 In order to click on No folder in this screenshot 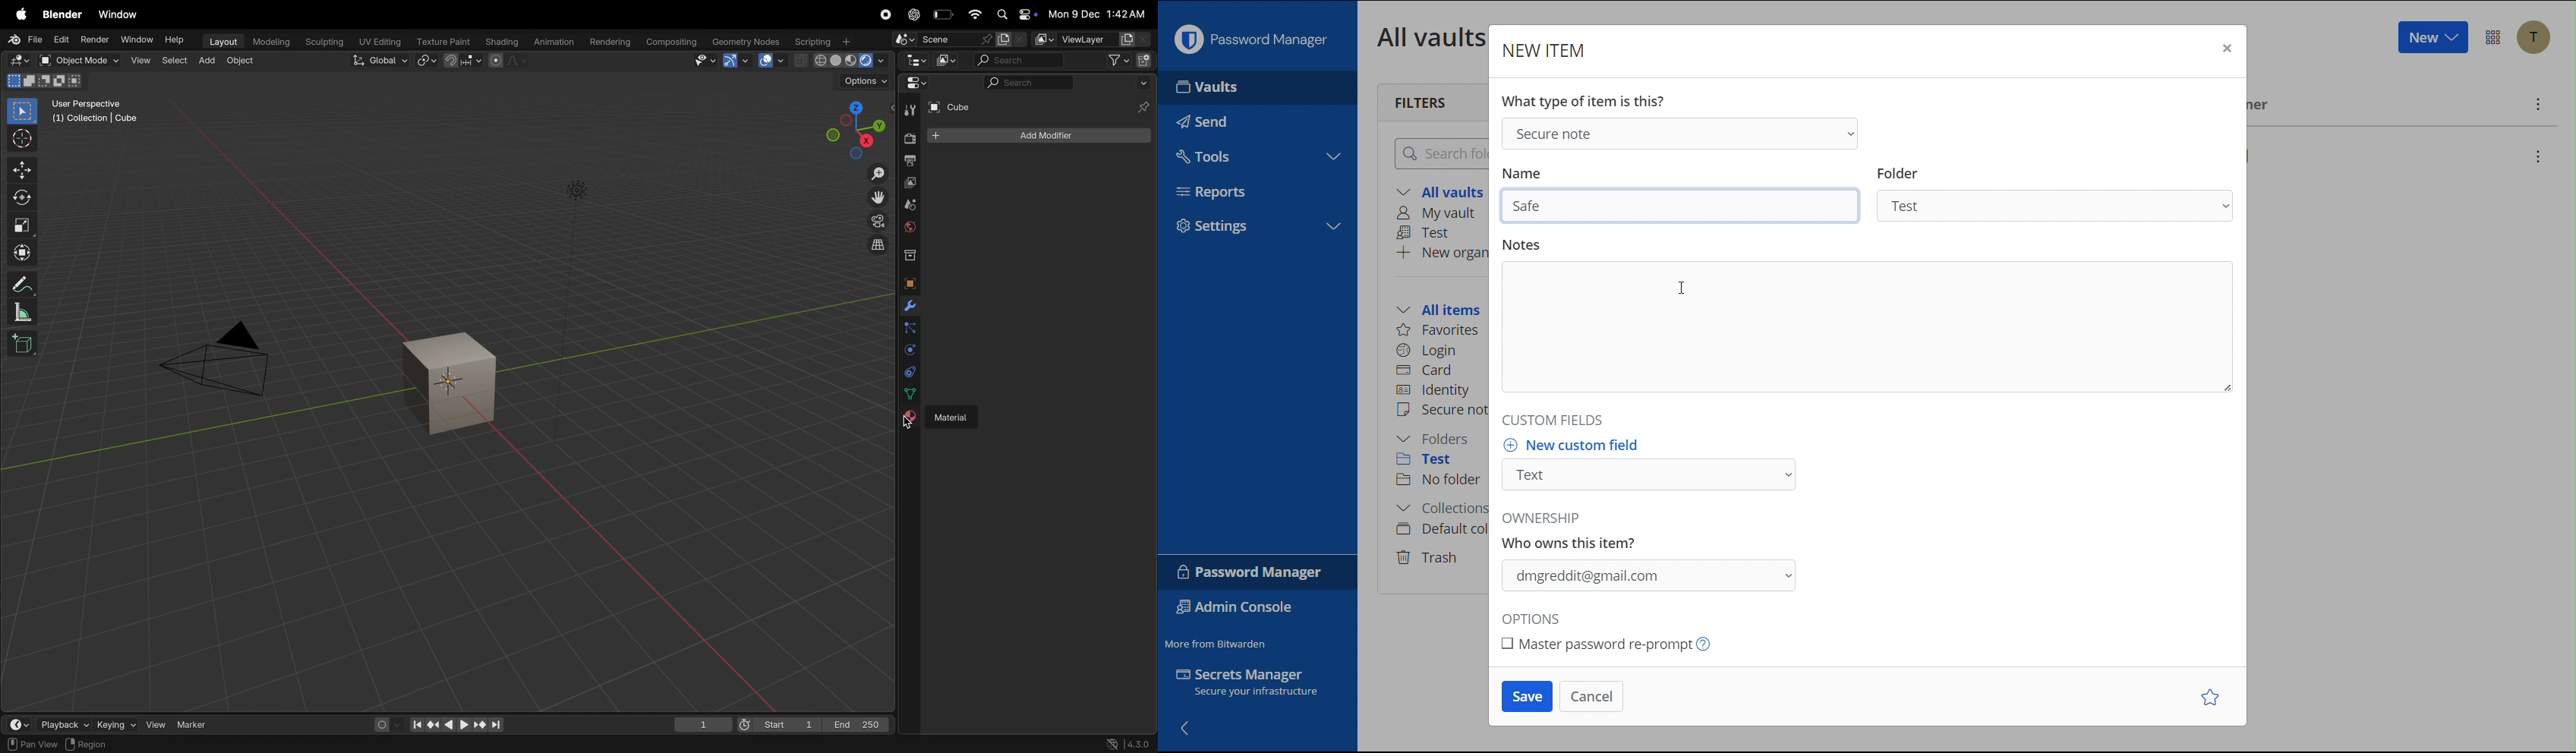, I will do `click(1440, 480)`.